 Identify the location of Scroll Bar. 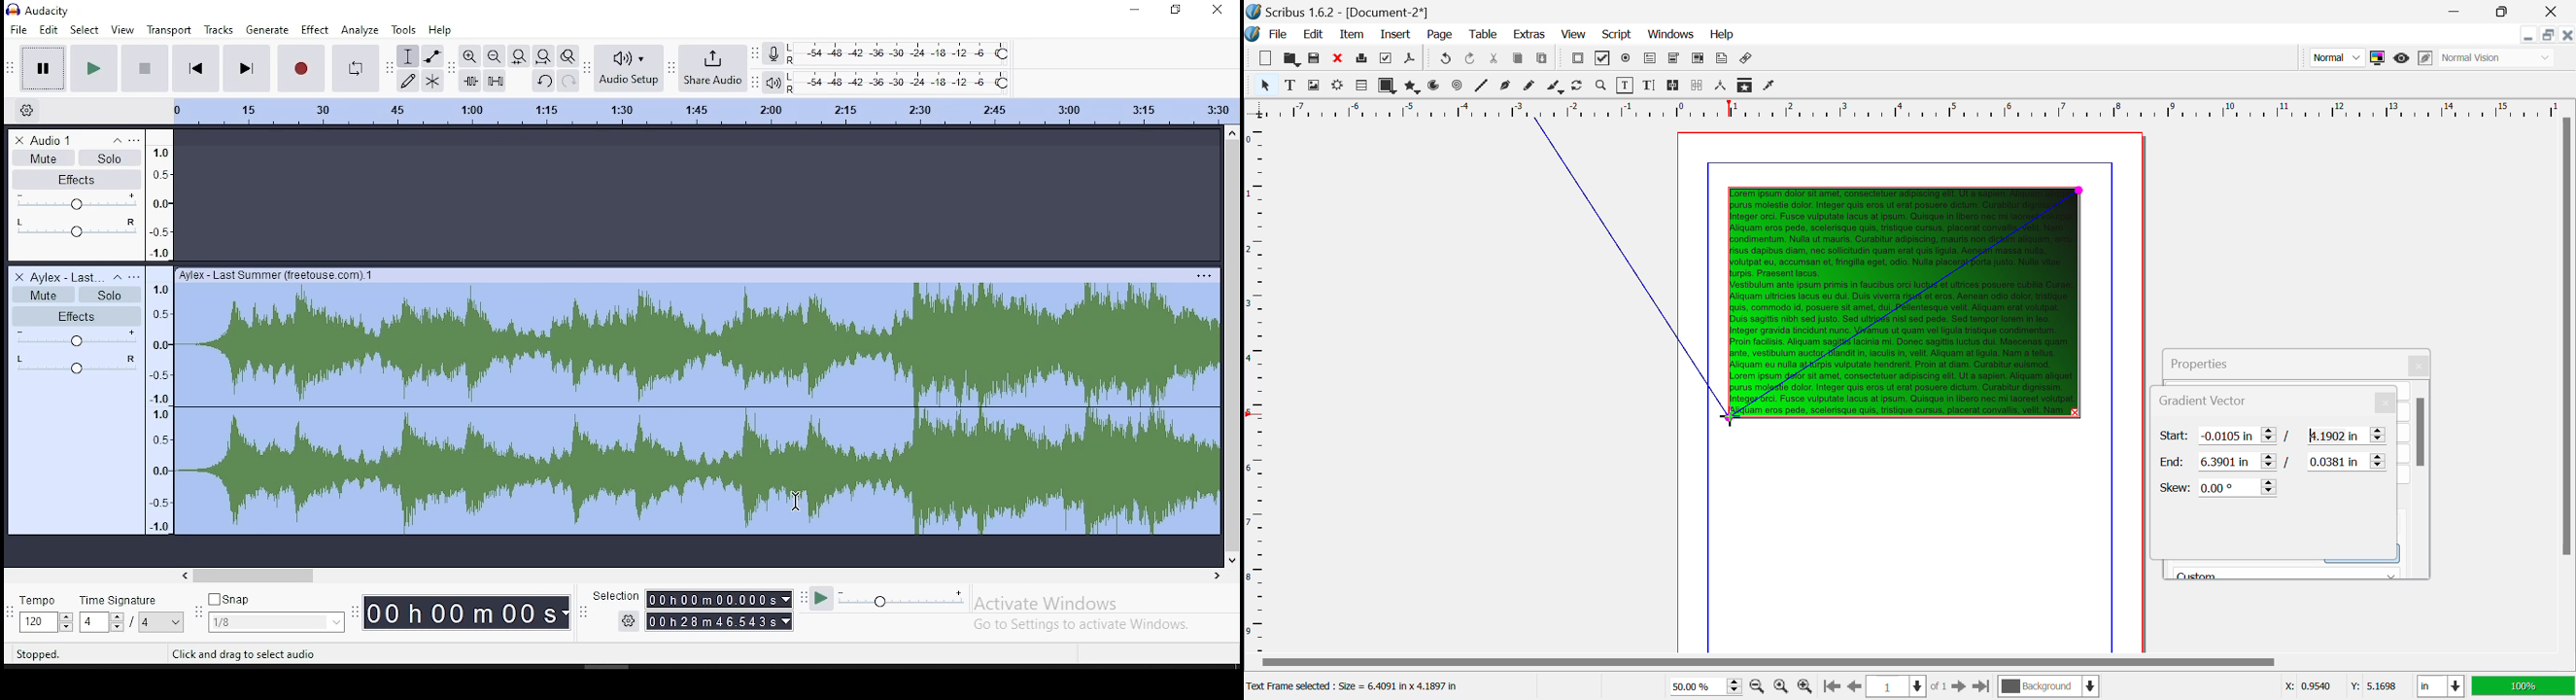
(1909, 663).